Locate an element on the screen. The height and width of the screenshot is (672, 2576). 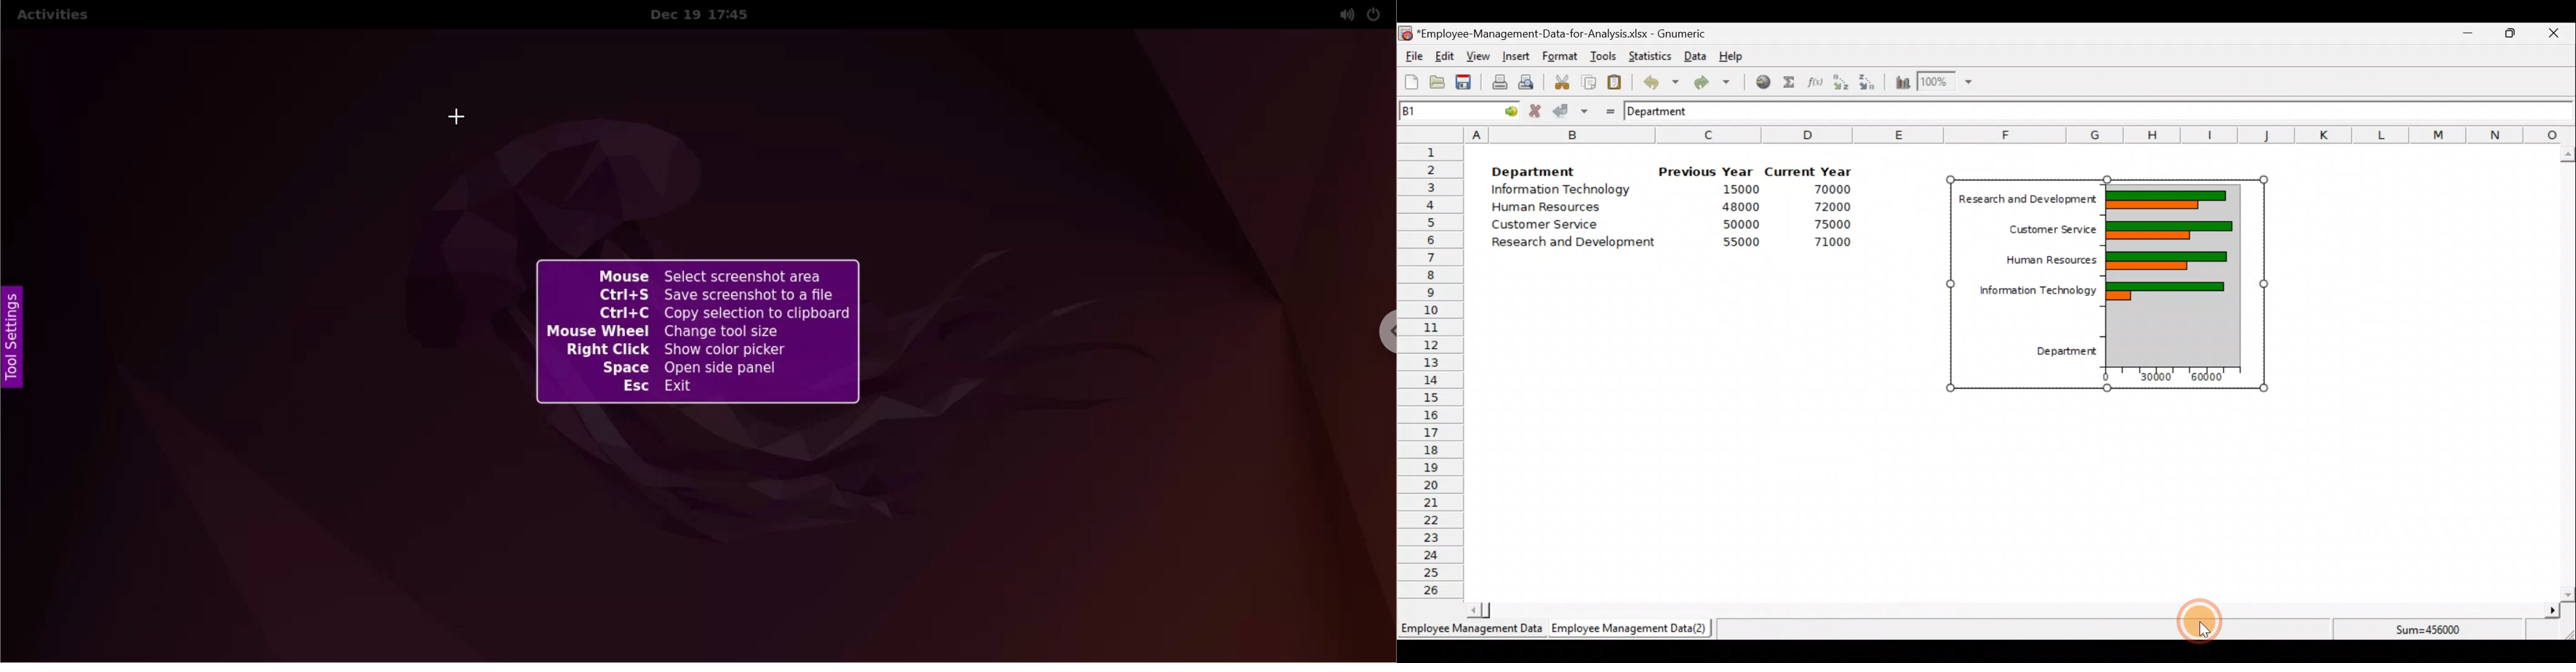
Open a file is located at coordinates (1440, 83).